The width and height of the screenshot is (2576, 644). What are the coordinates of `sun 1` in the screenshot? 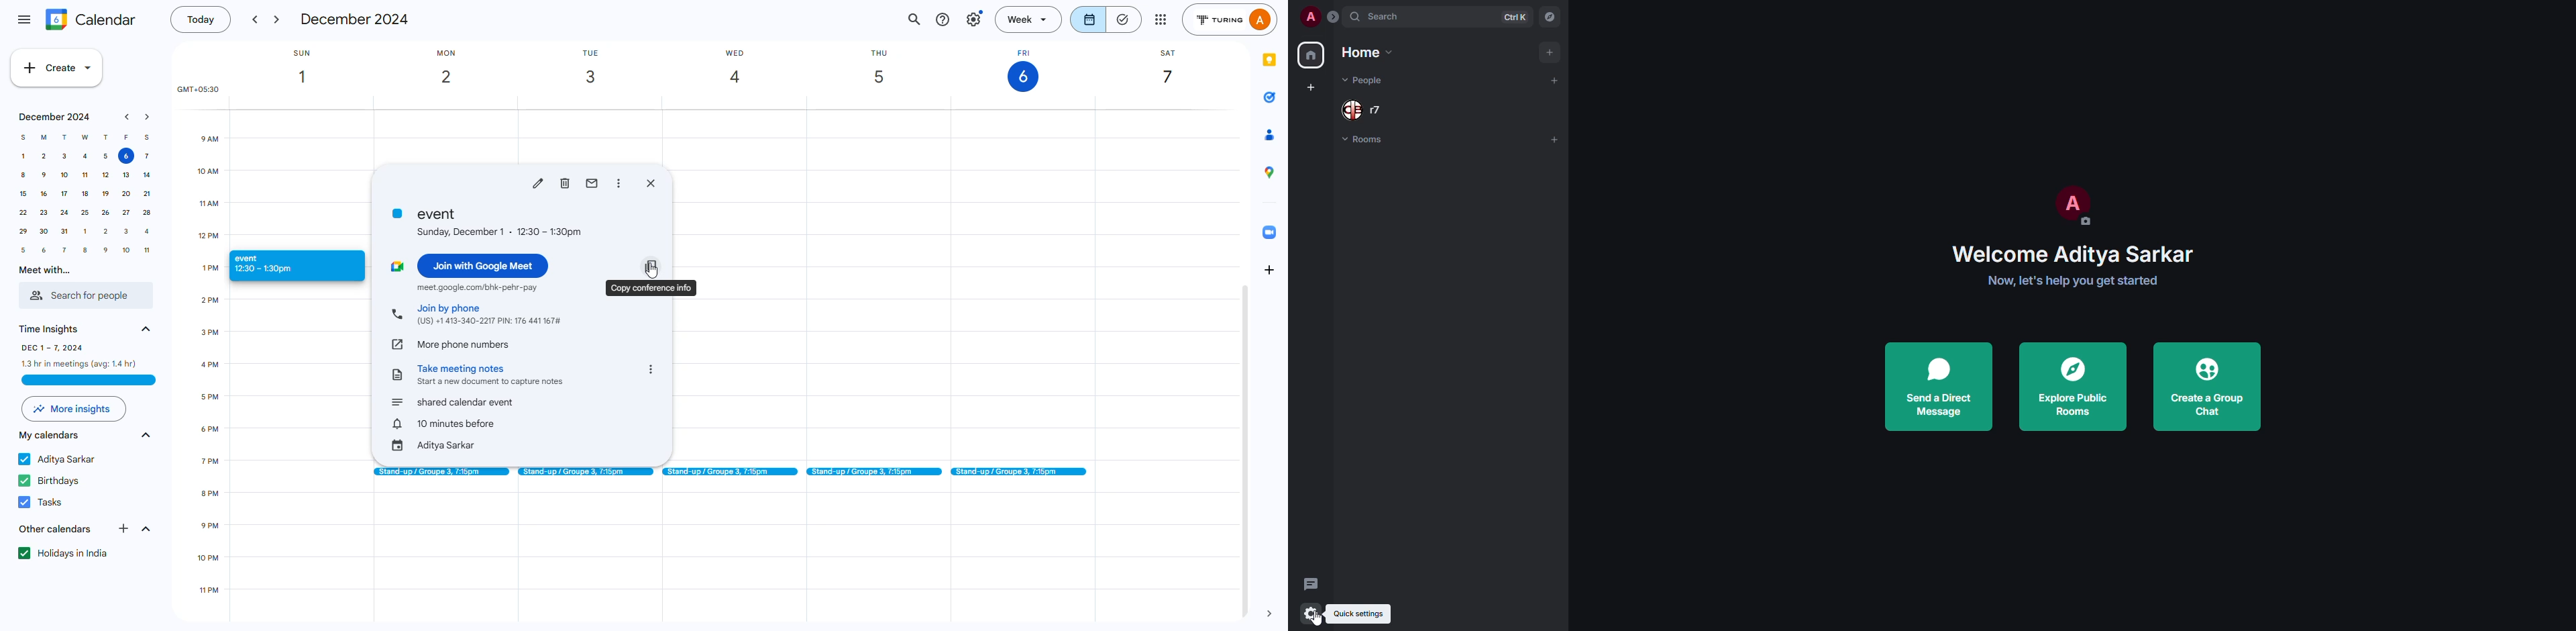 It's located at (311, 68).